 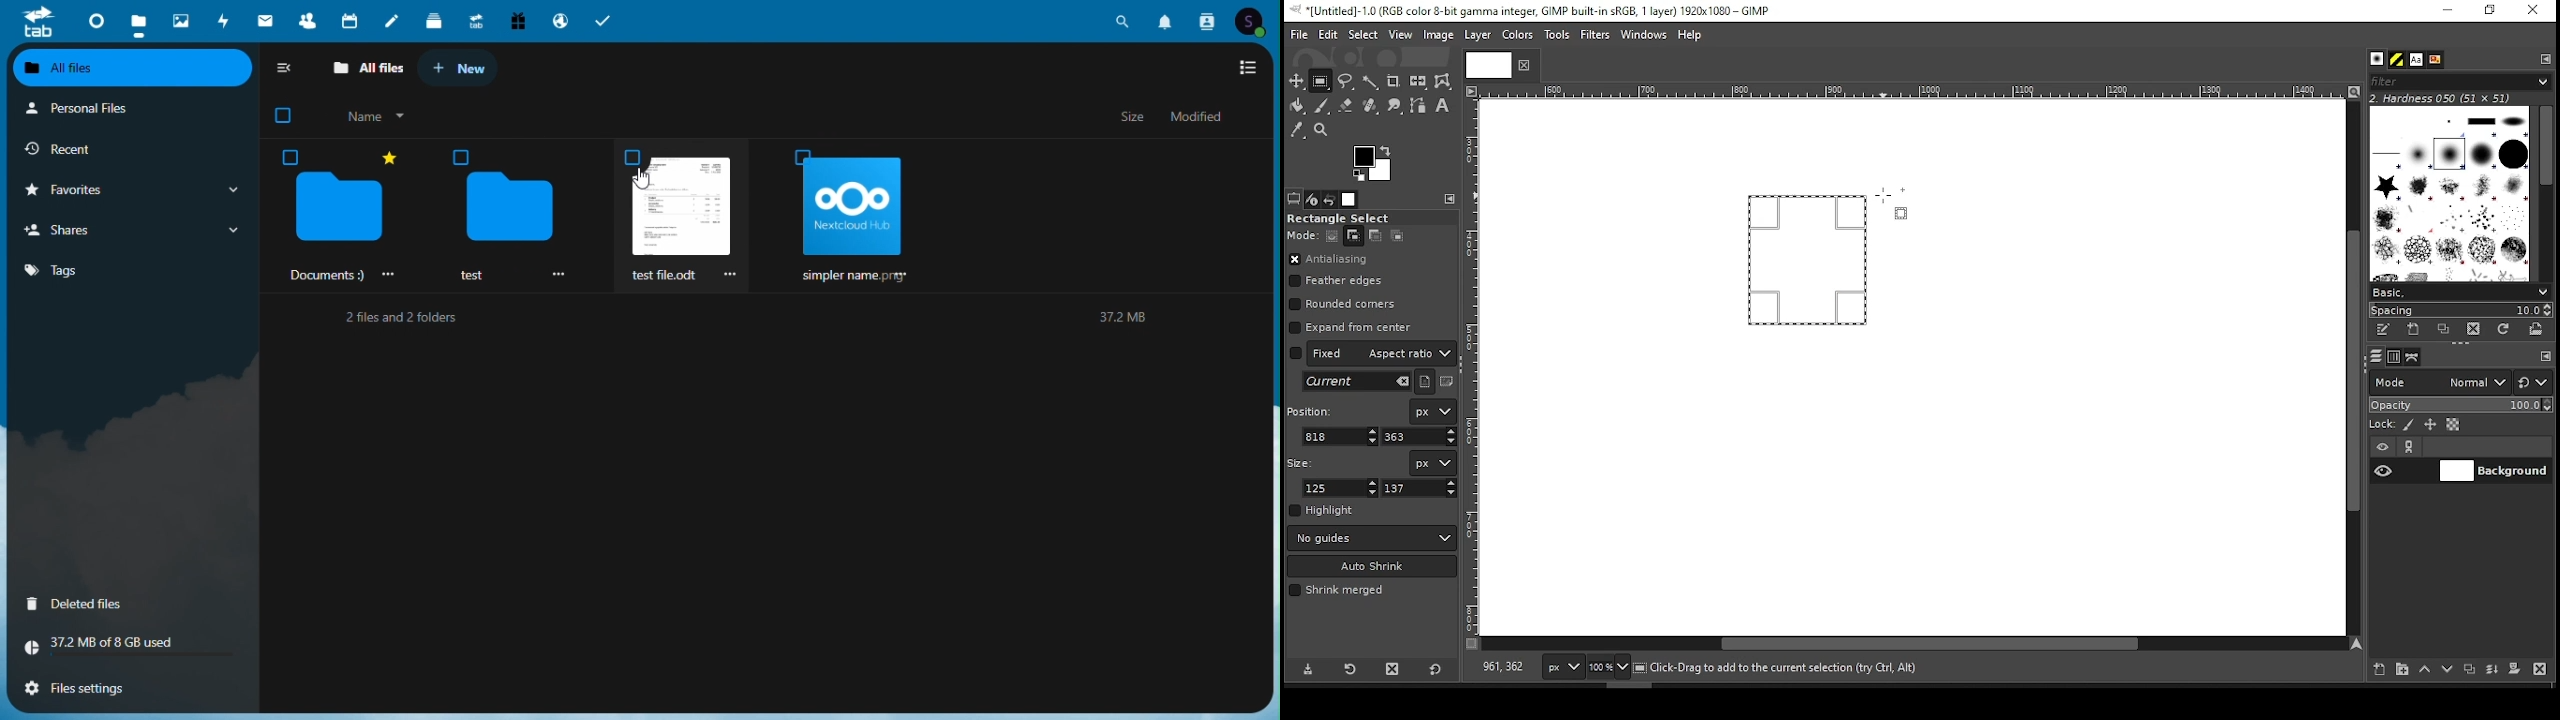 What do you see at coordinates (1562, 669) in the screenshot?
I see `px` at bounding box center [1562, 669].